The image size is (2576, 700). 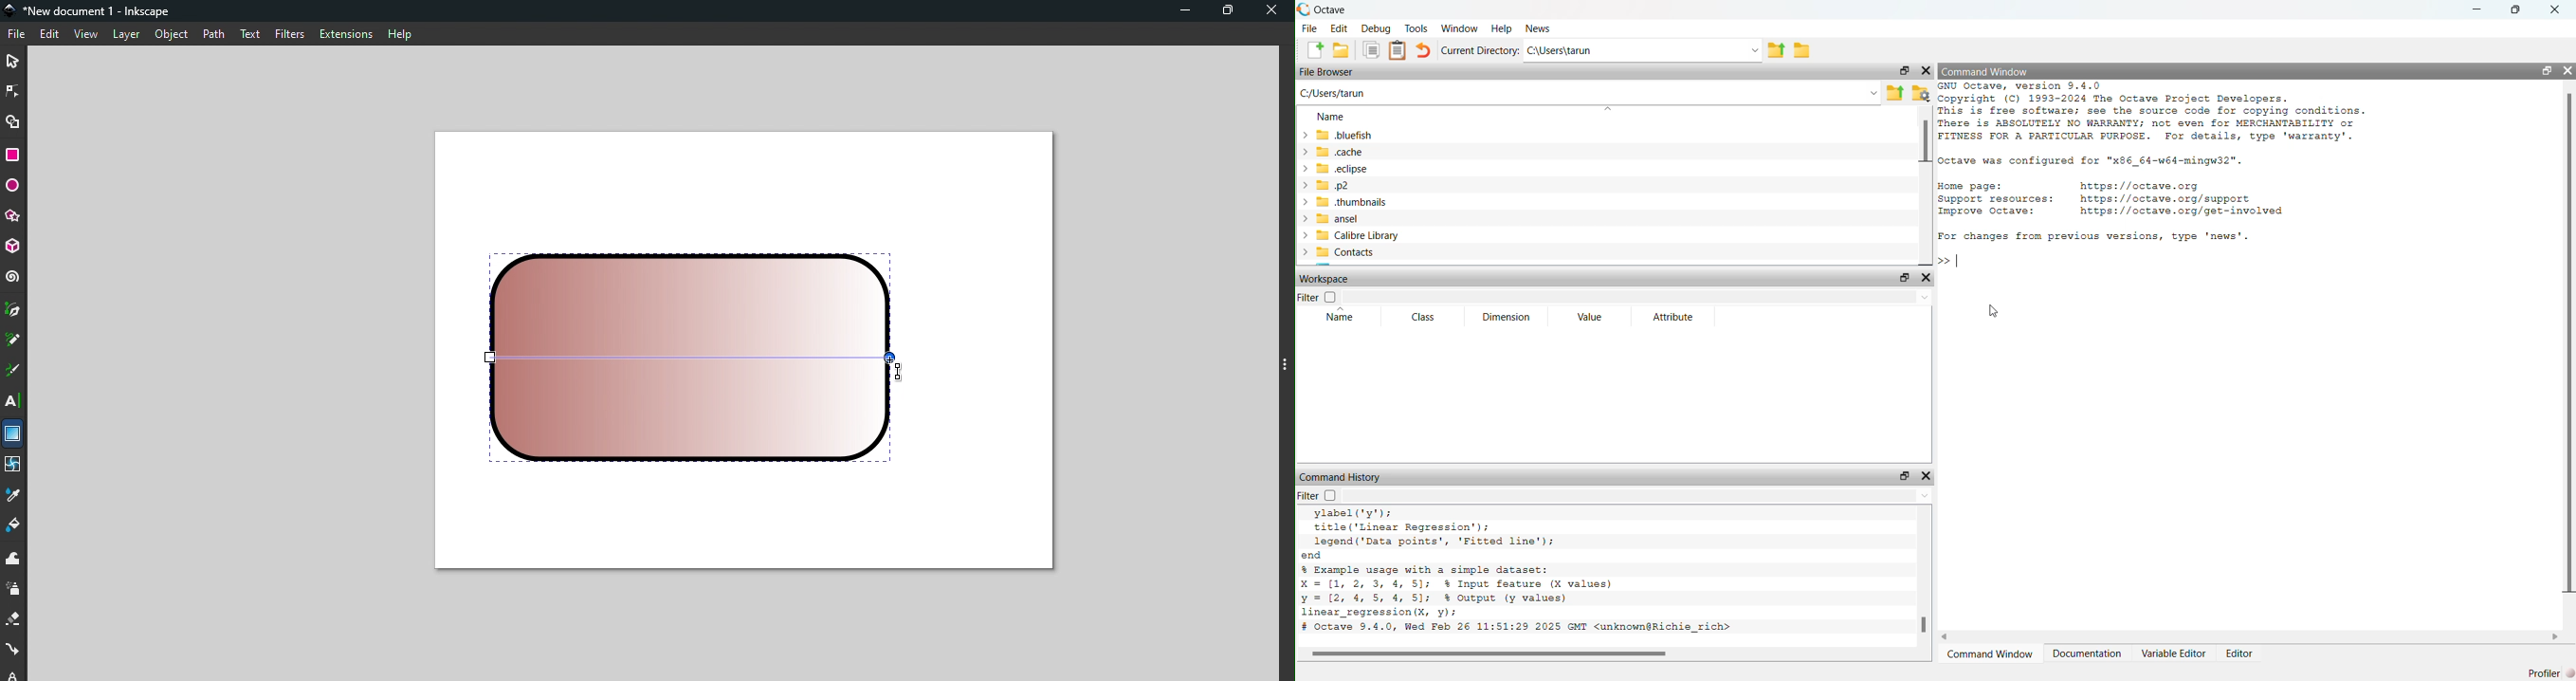 I want to click on class, so click(x=1423, y=317).